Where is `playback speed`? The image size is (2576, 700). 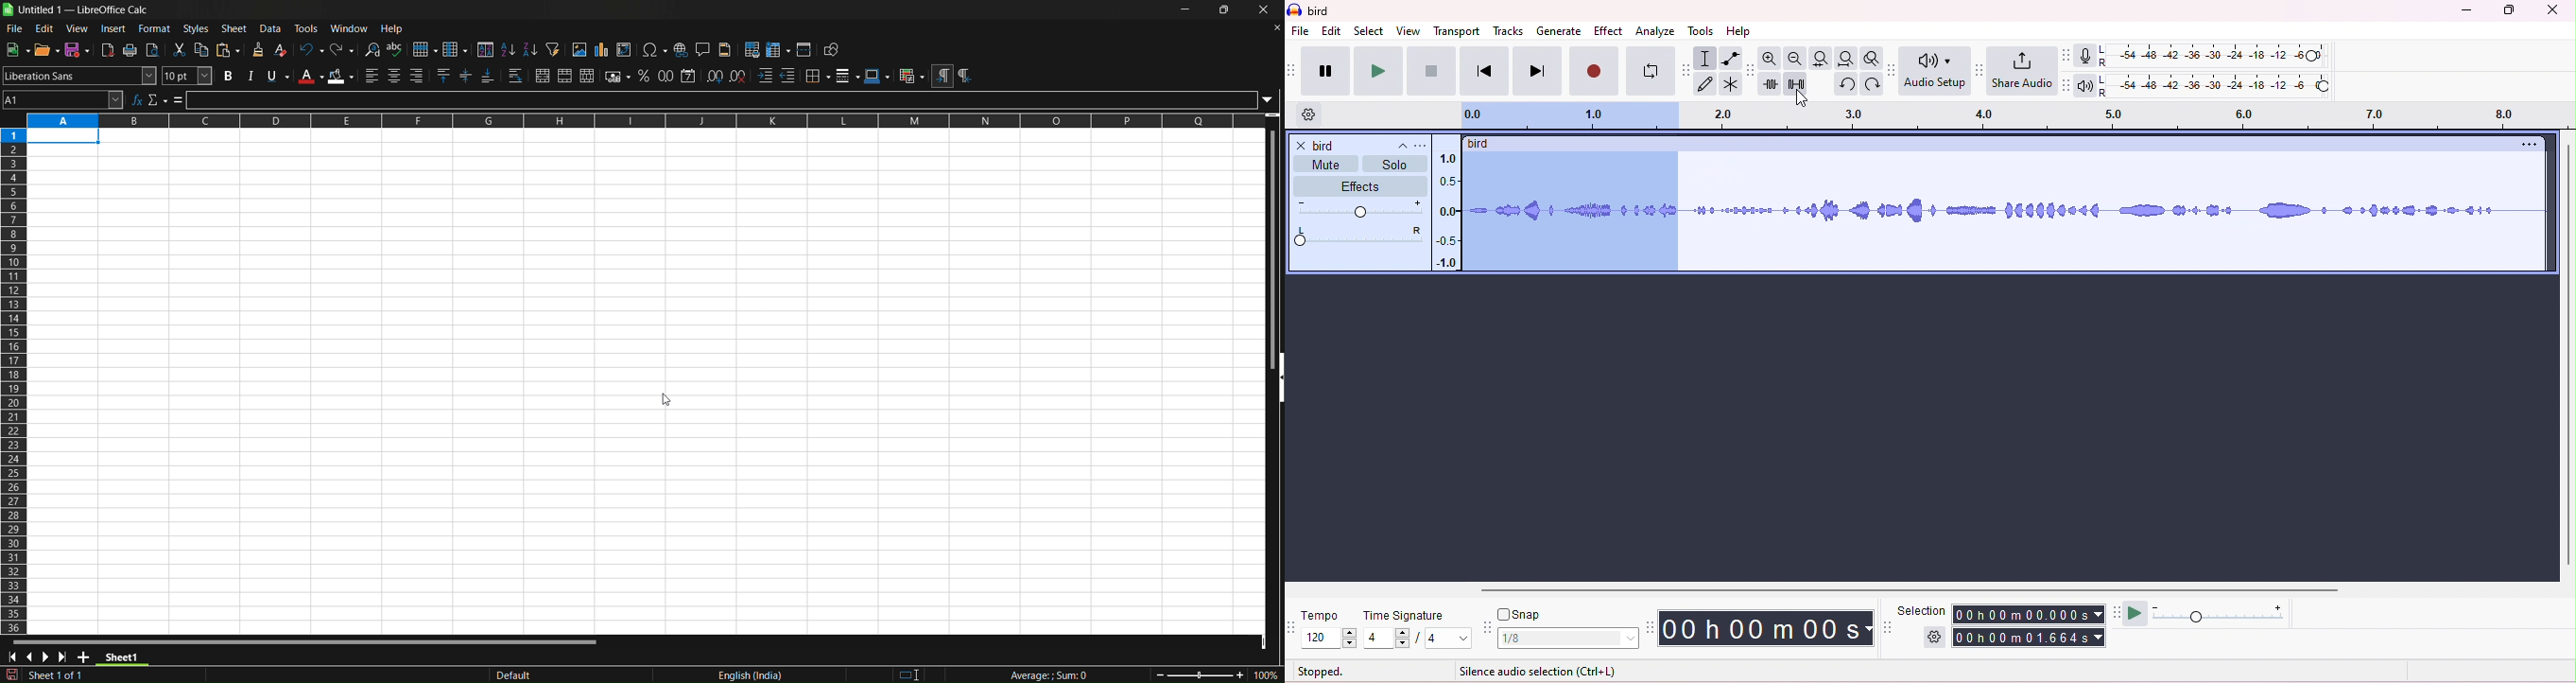
playback speed is located at coordinates (2223, 612).